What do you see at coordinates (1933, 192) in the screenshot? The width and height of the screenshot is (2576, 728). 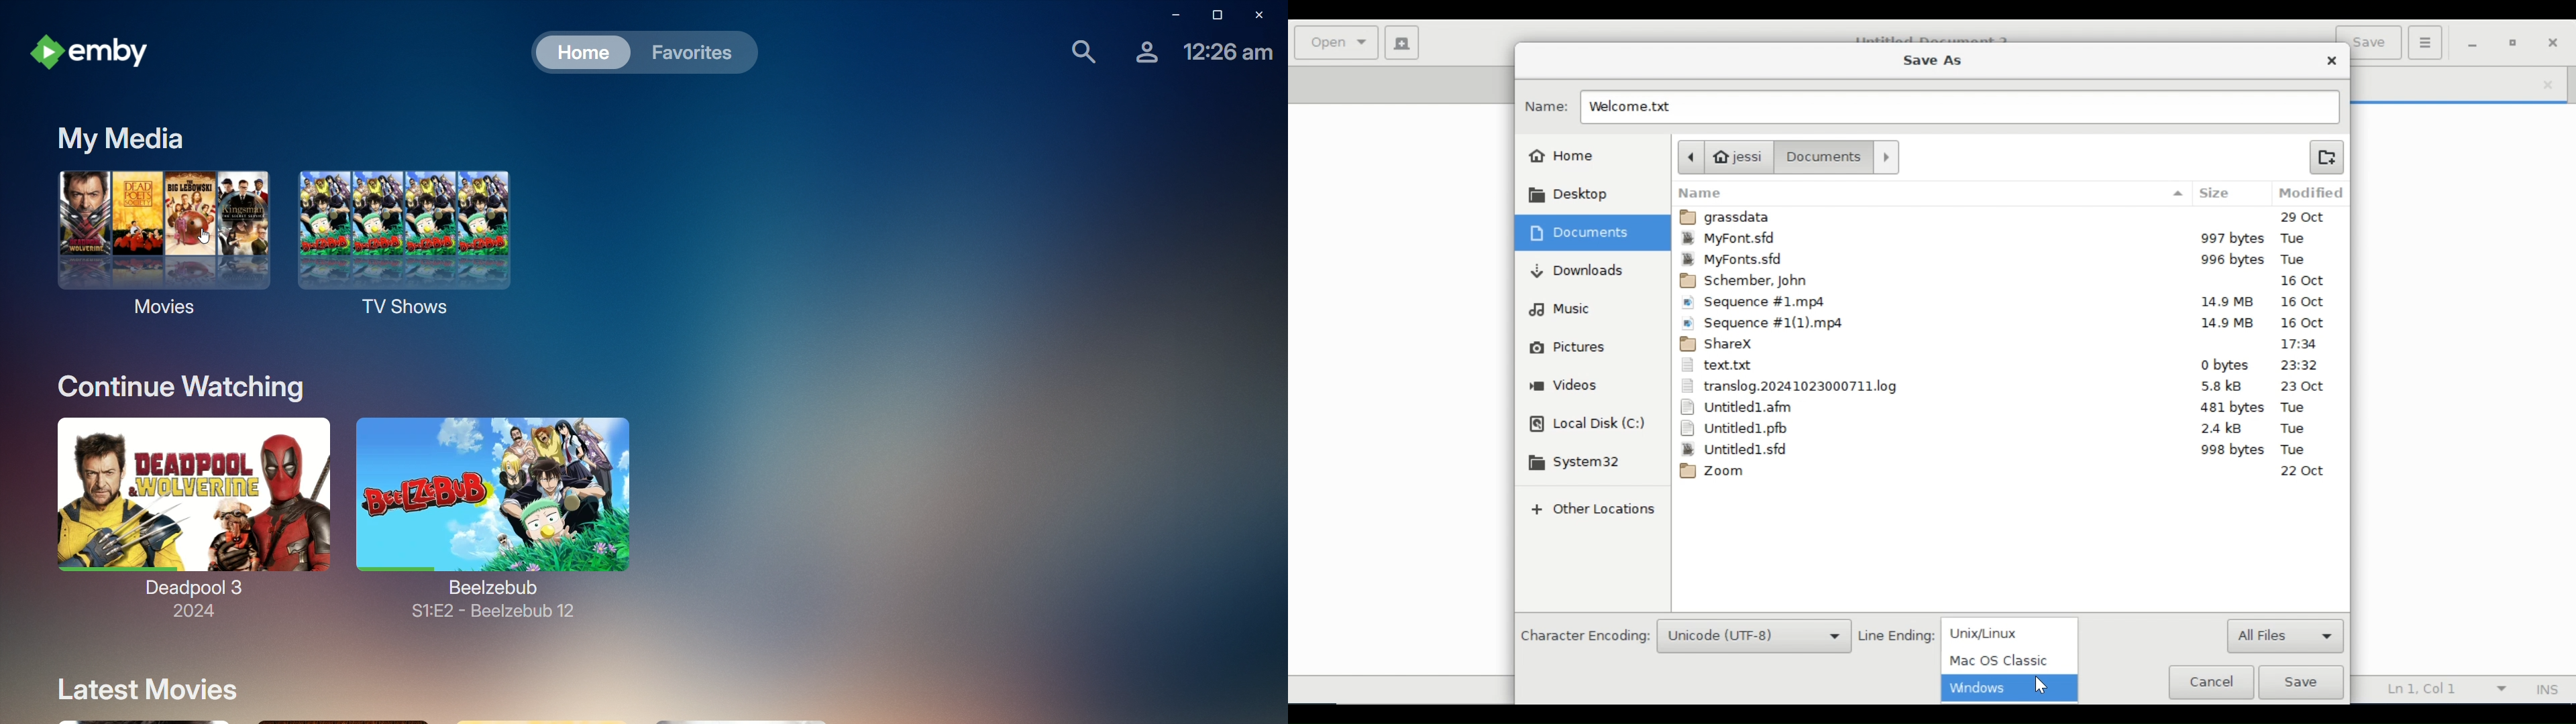 I see `Name` at bounding box center [1933, 192].